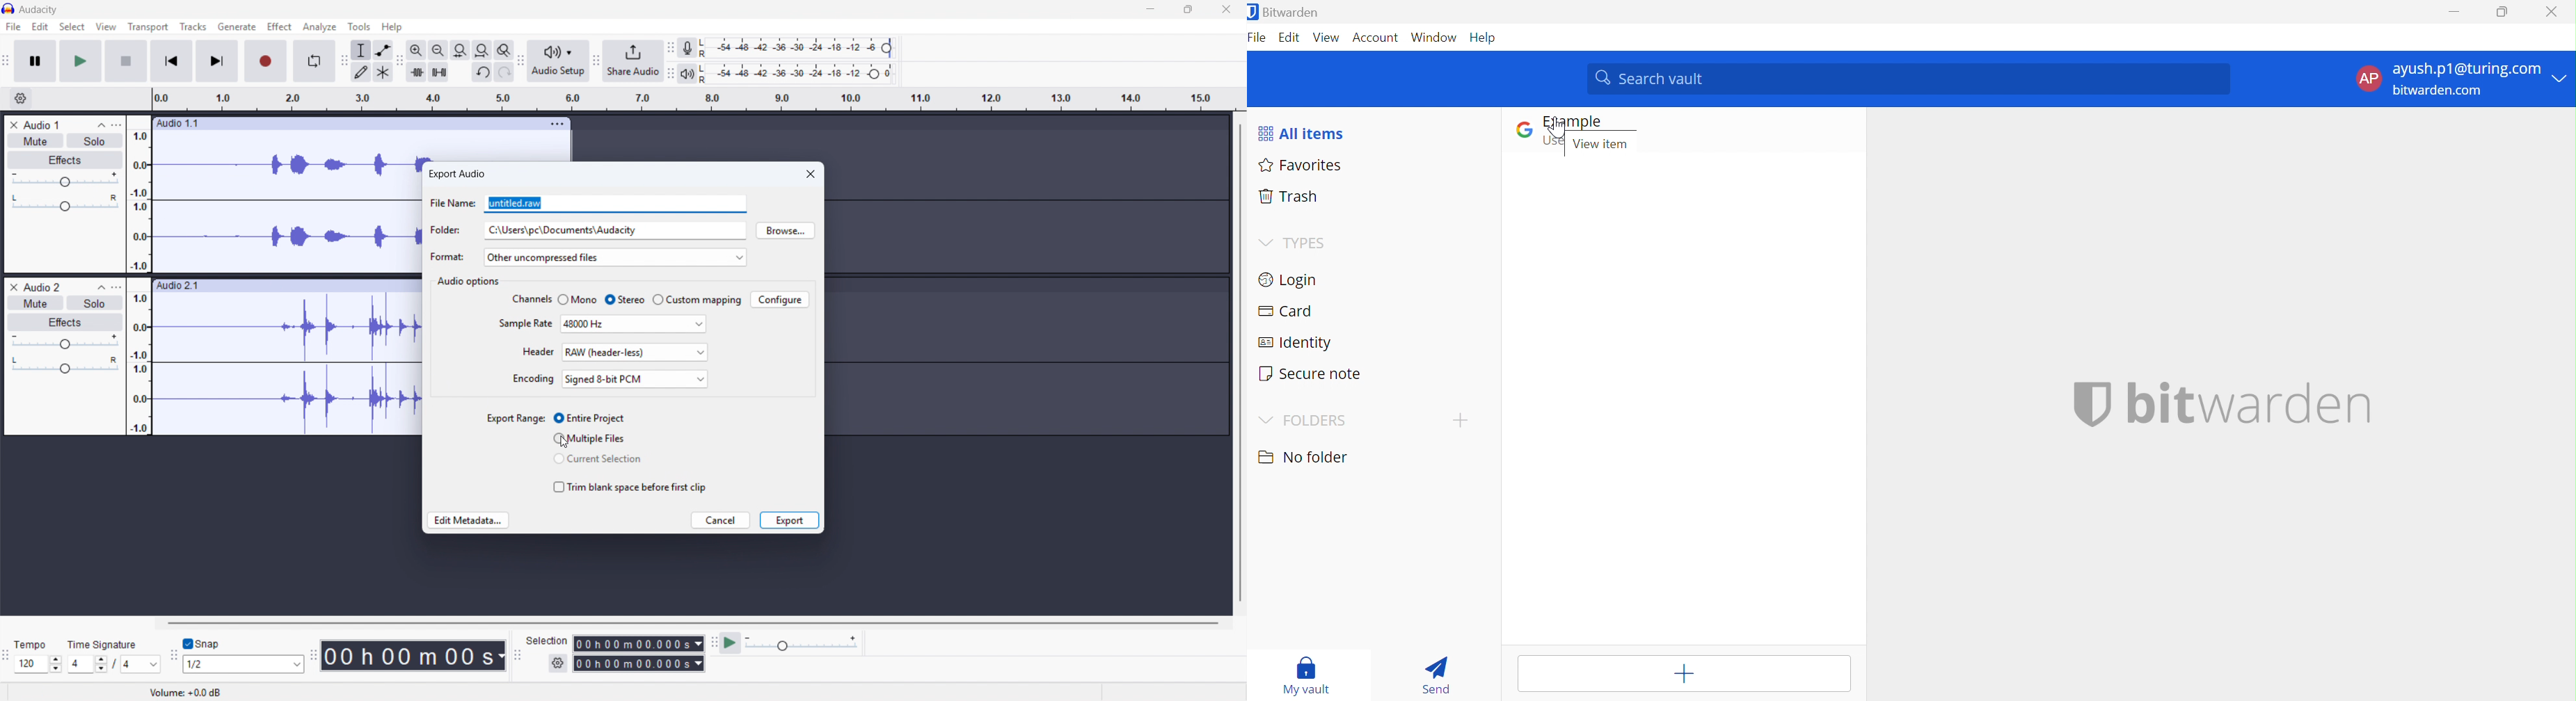  Describe the element at coordinates (2251, 405) in the screenshot. I see `bitwarden ` at that location.